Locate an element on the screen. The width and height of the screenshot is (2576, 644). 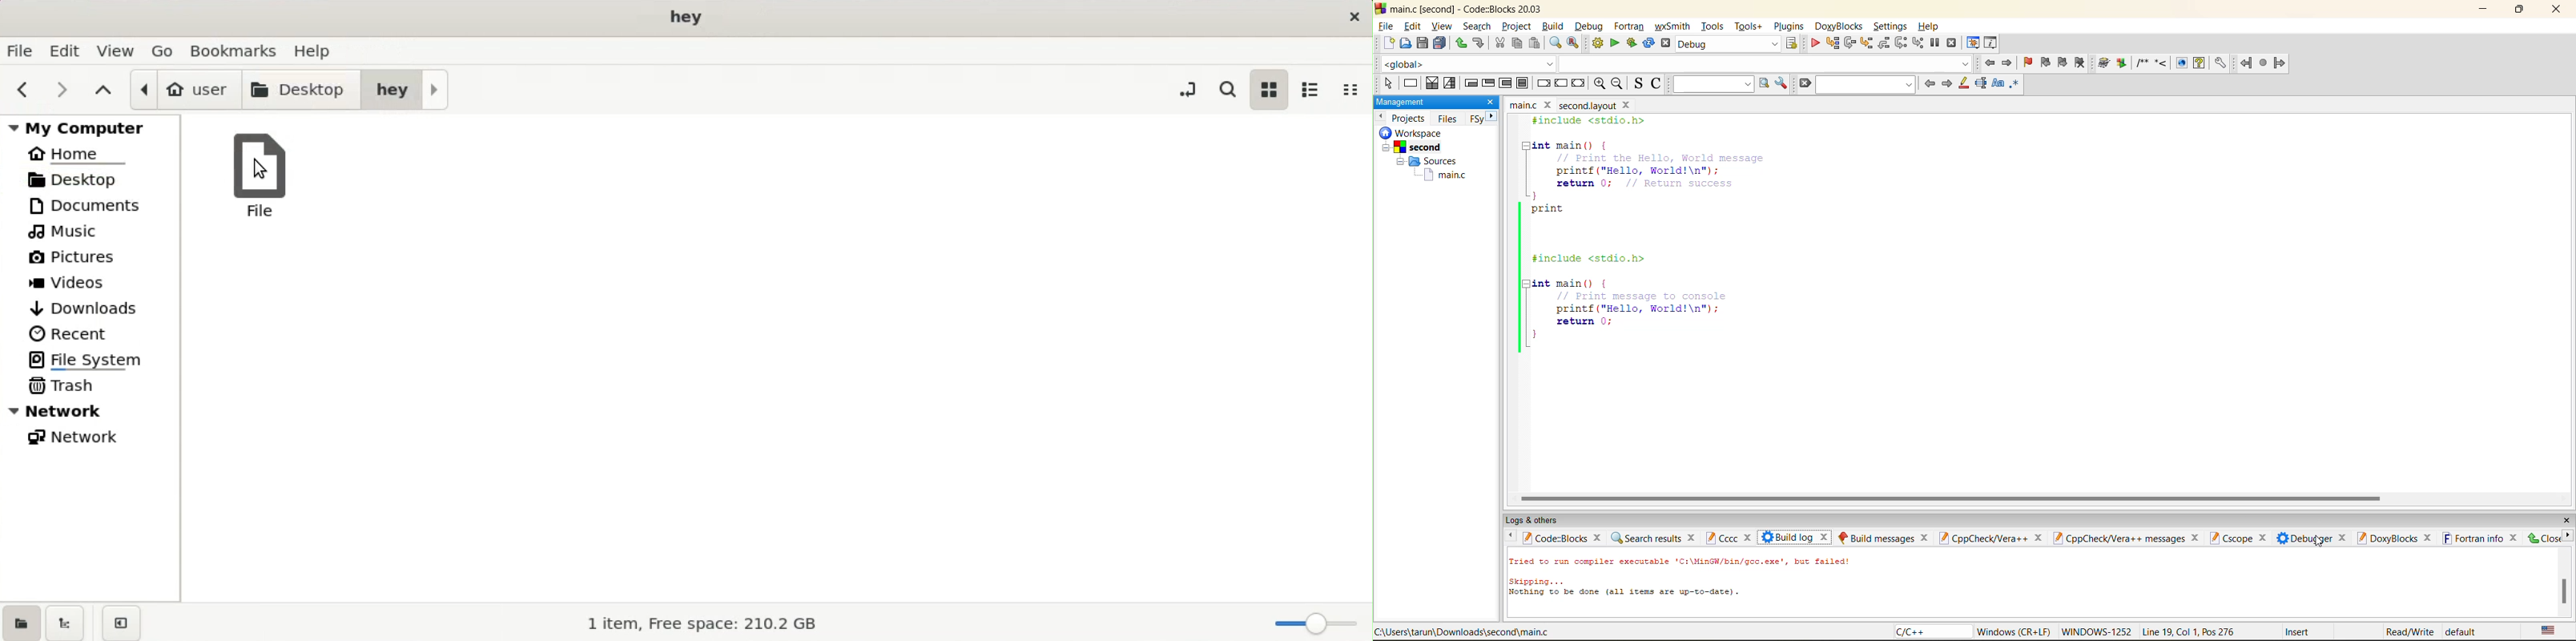
open is located at coordinates (1403, 45).